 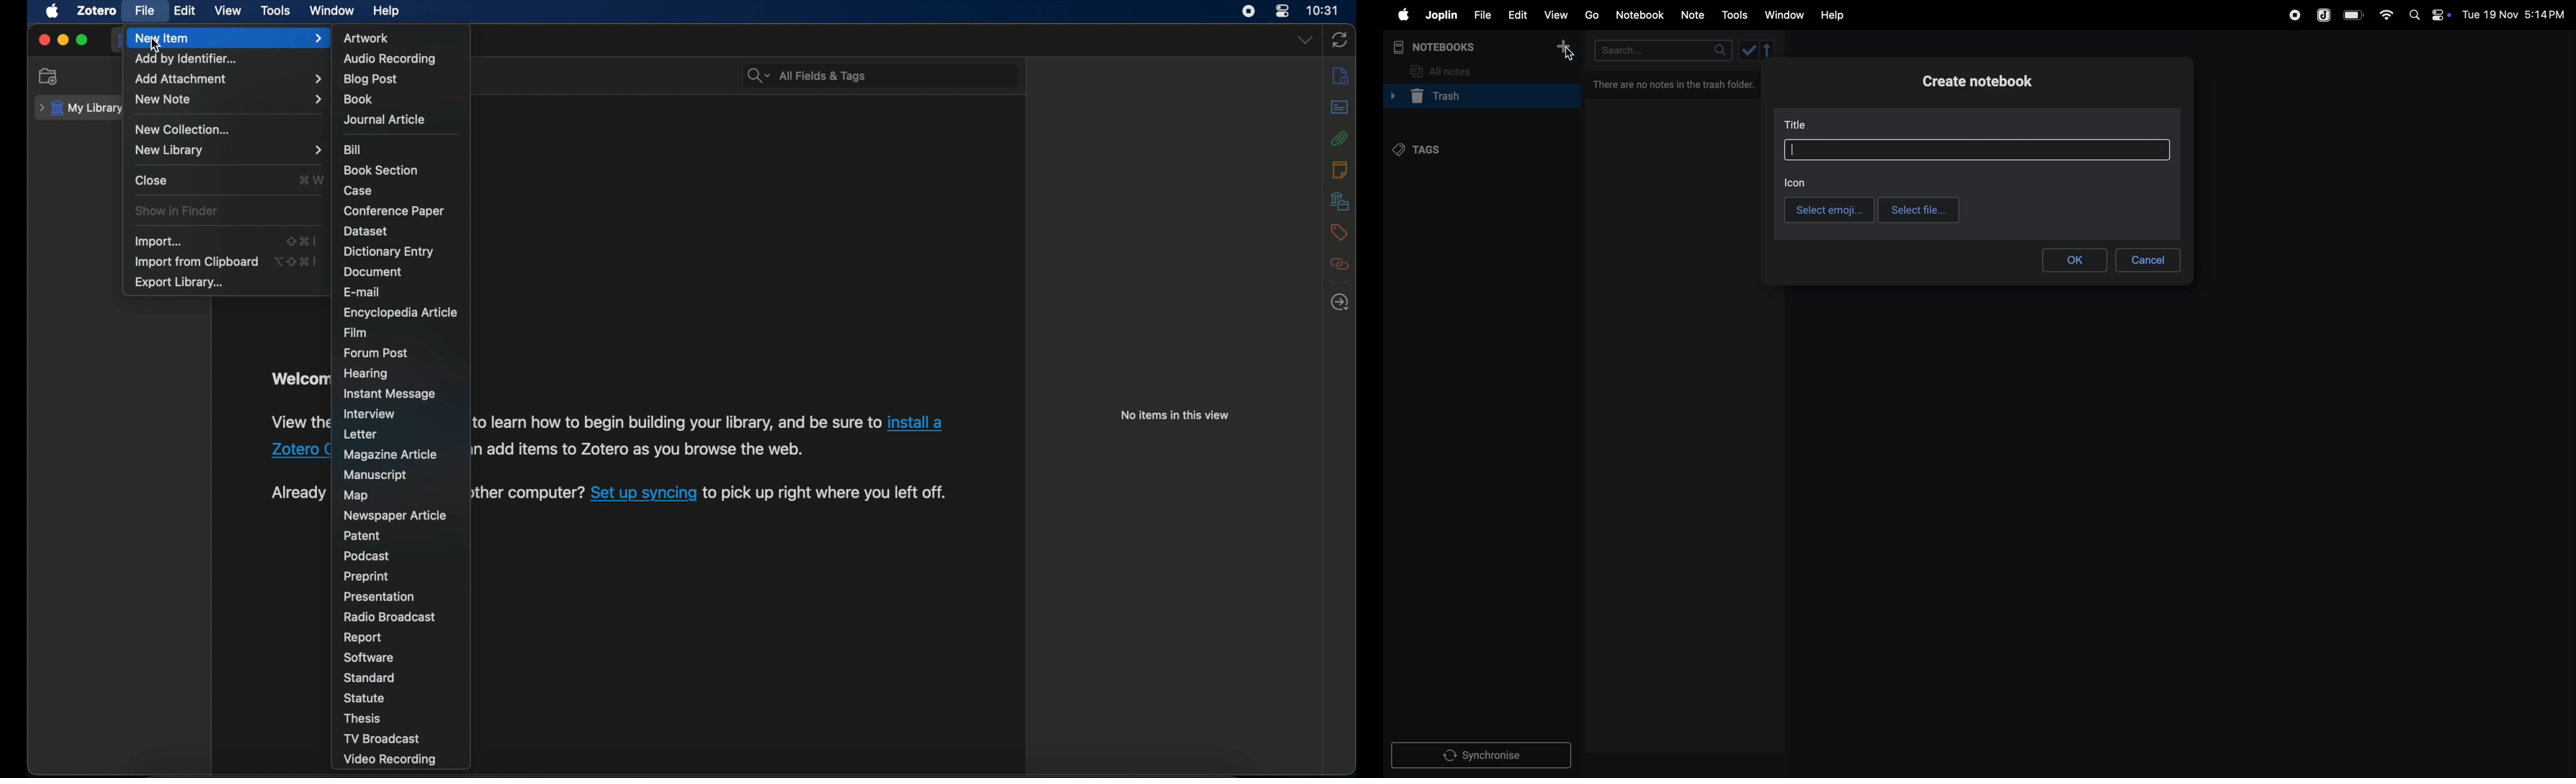 What do you see at coordinates (2383, 15) in the screenshot?
I see `wifi` at bounding box center [2383, 15].